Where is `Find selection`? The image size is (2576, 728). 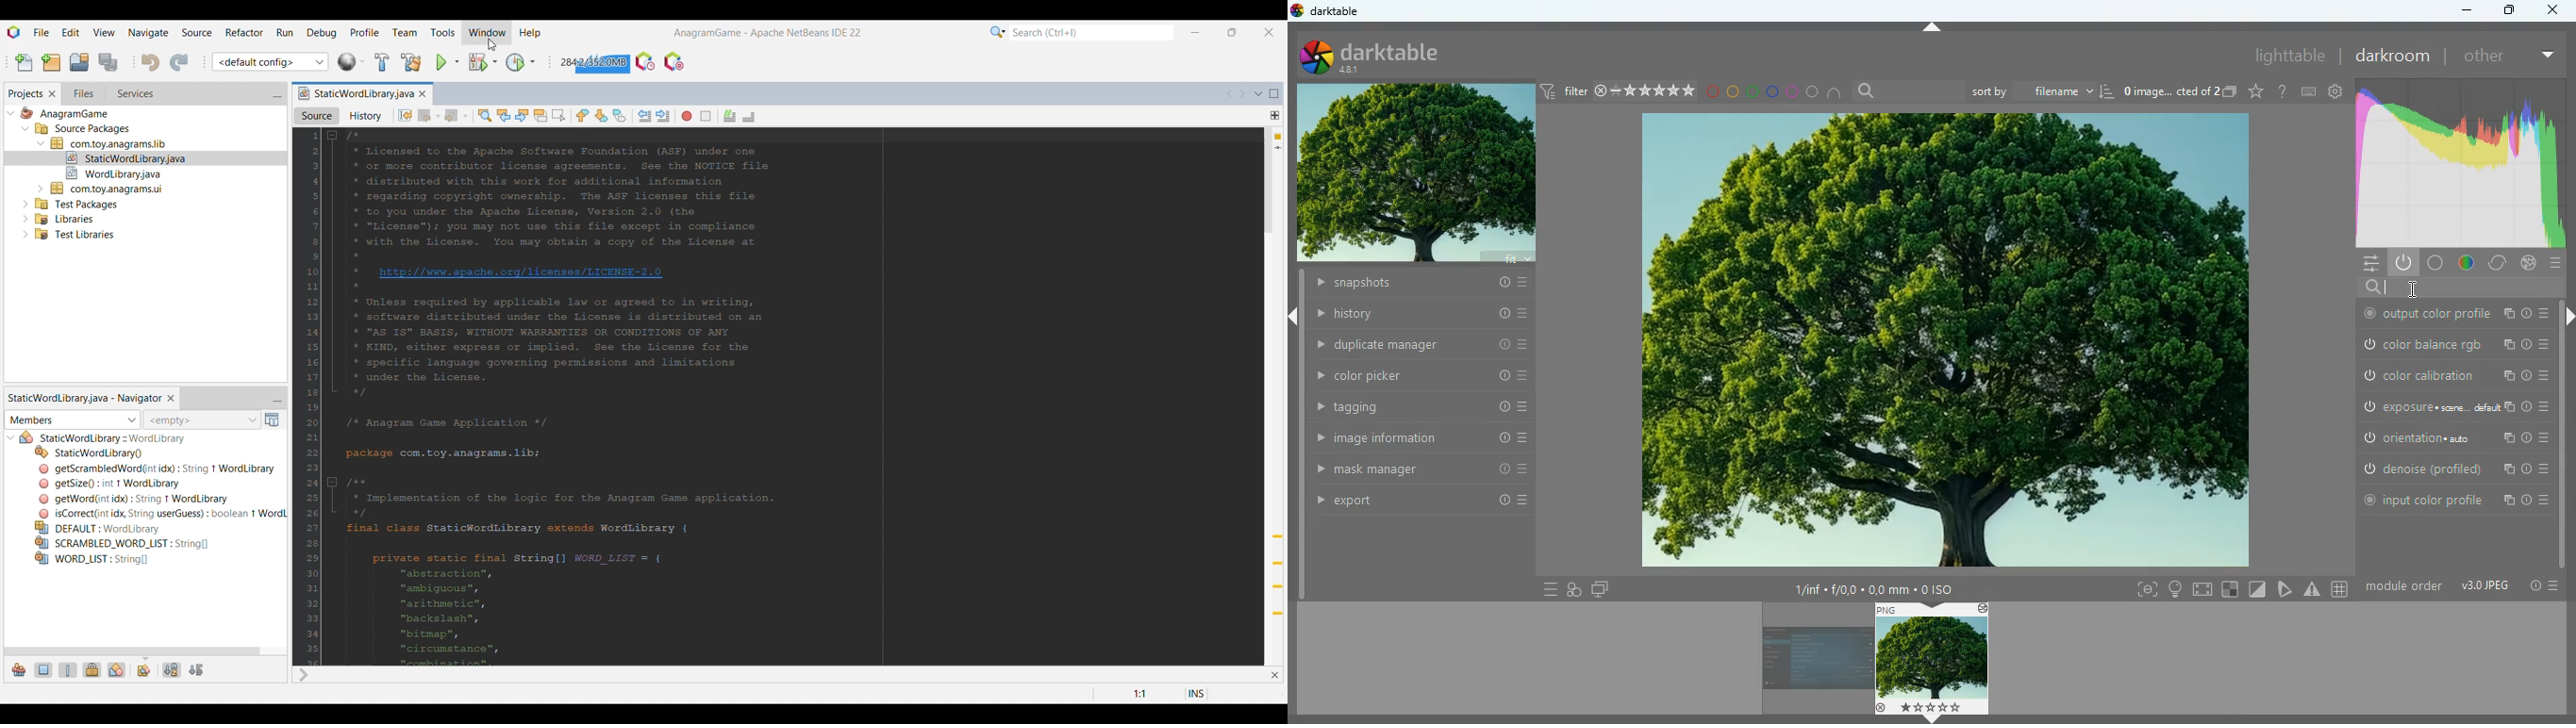 Find selection is located at coordinates (485, 116).